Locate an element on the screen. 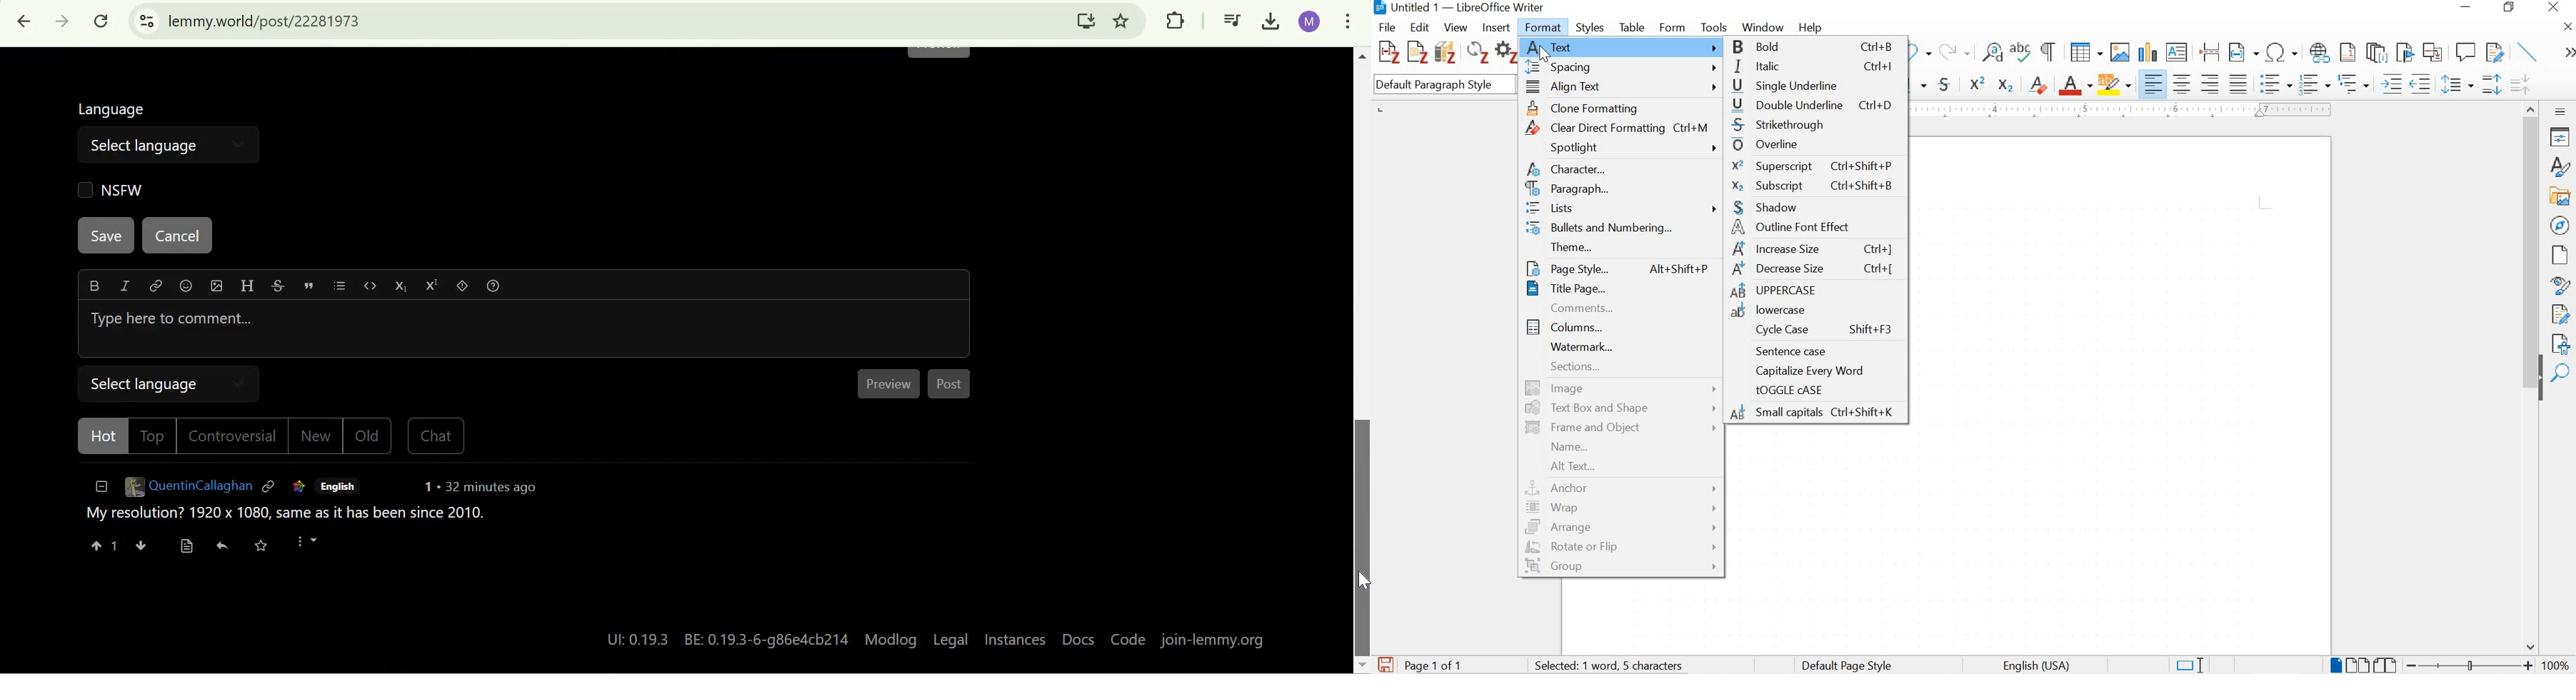  font color is located at coordinates (2076, 86).